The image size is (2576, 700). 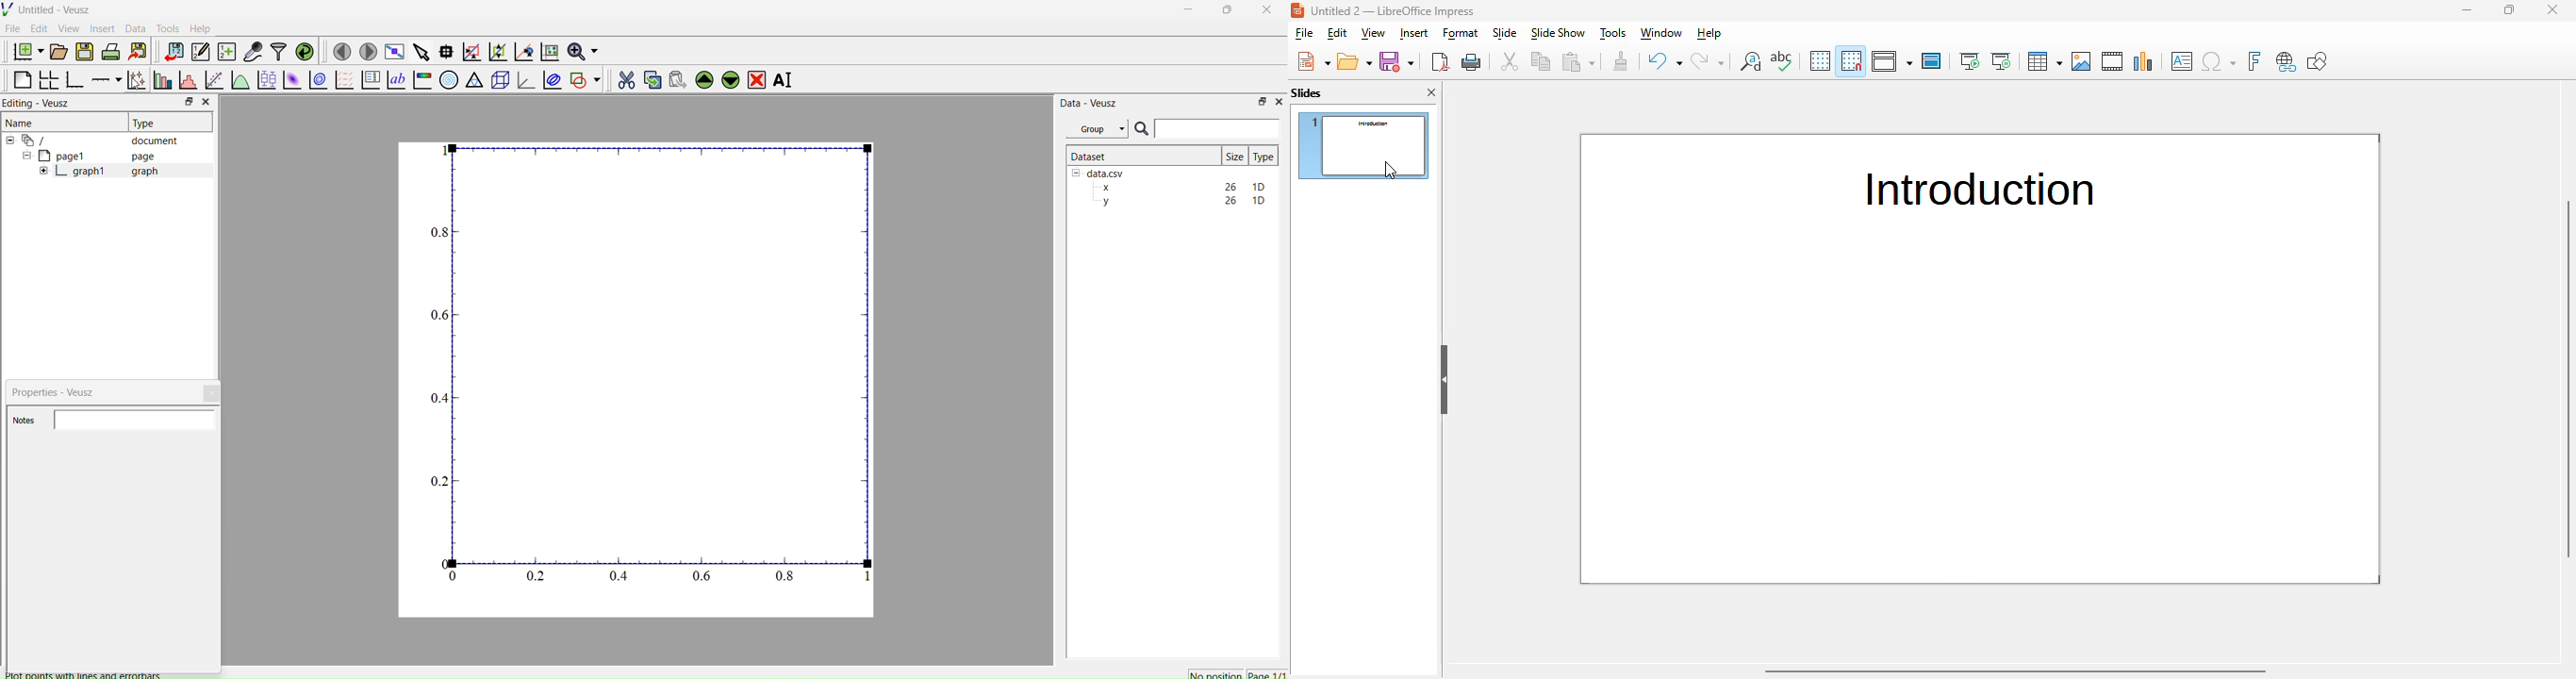 I want to click on Read data points, so click(x=445, y=50).